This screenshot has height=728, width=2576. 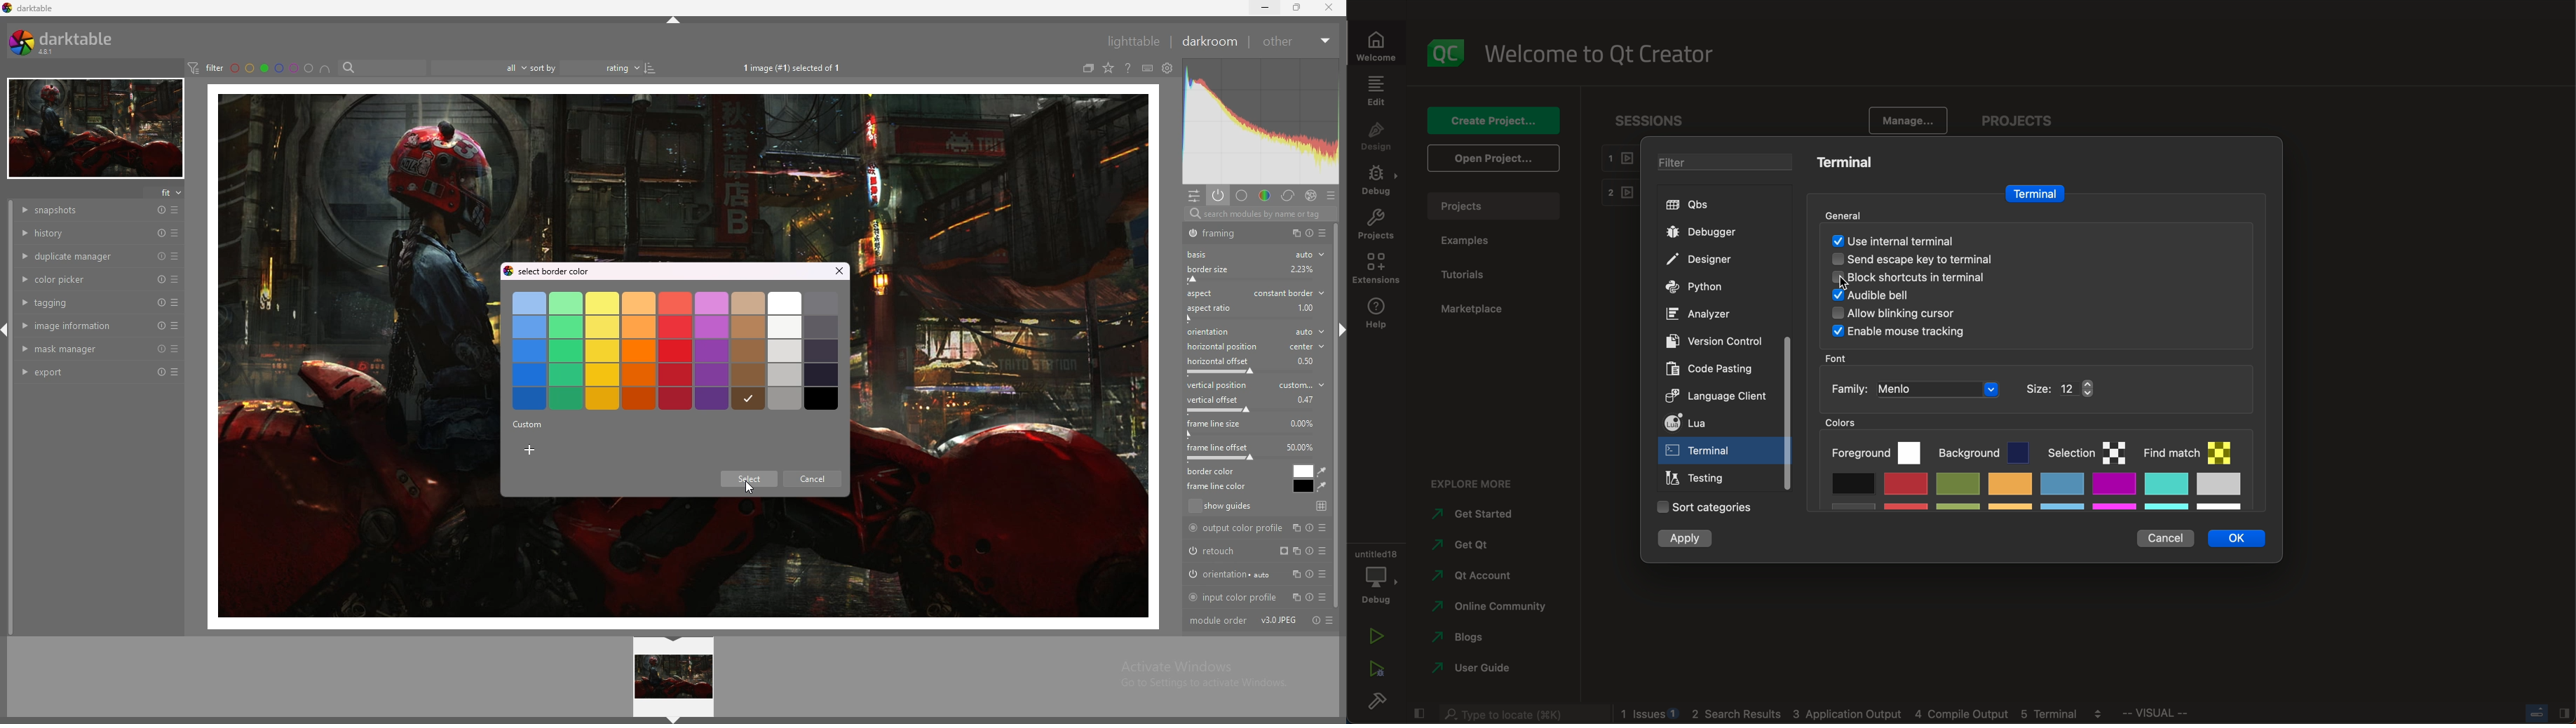 What do you see at coordinates (1379, 269) in the screenshot?
I see `extensions` at bounding box center [1379, 269].